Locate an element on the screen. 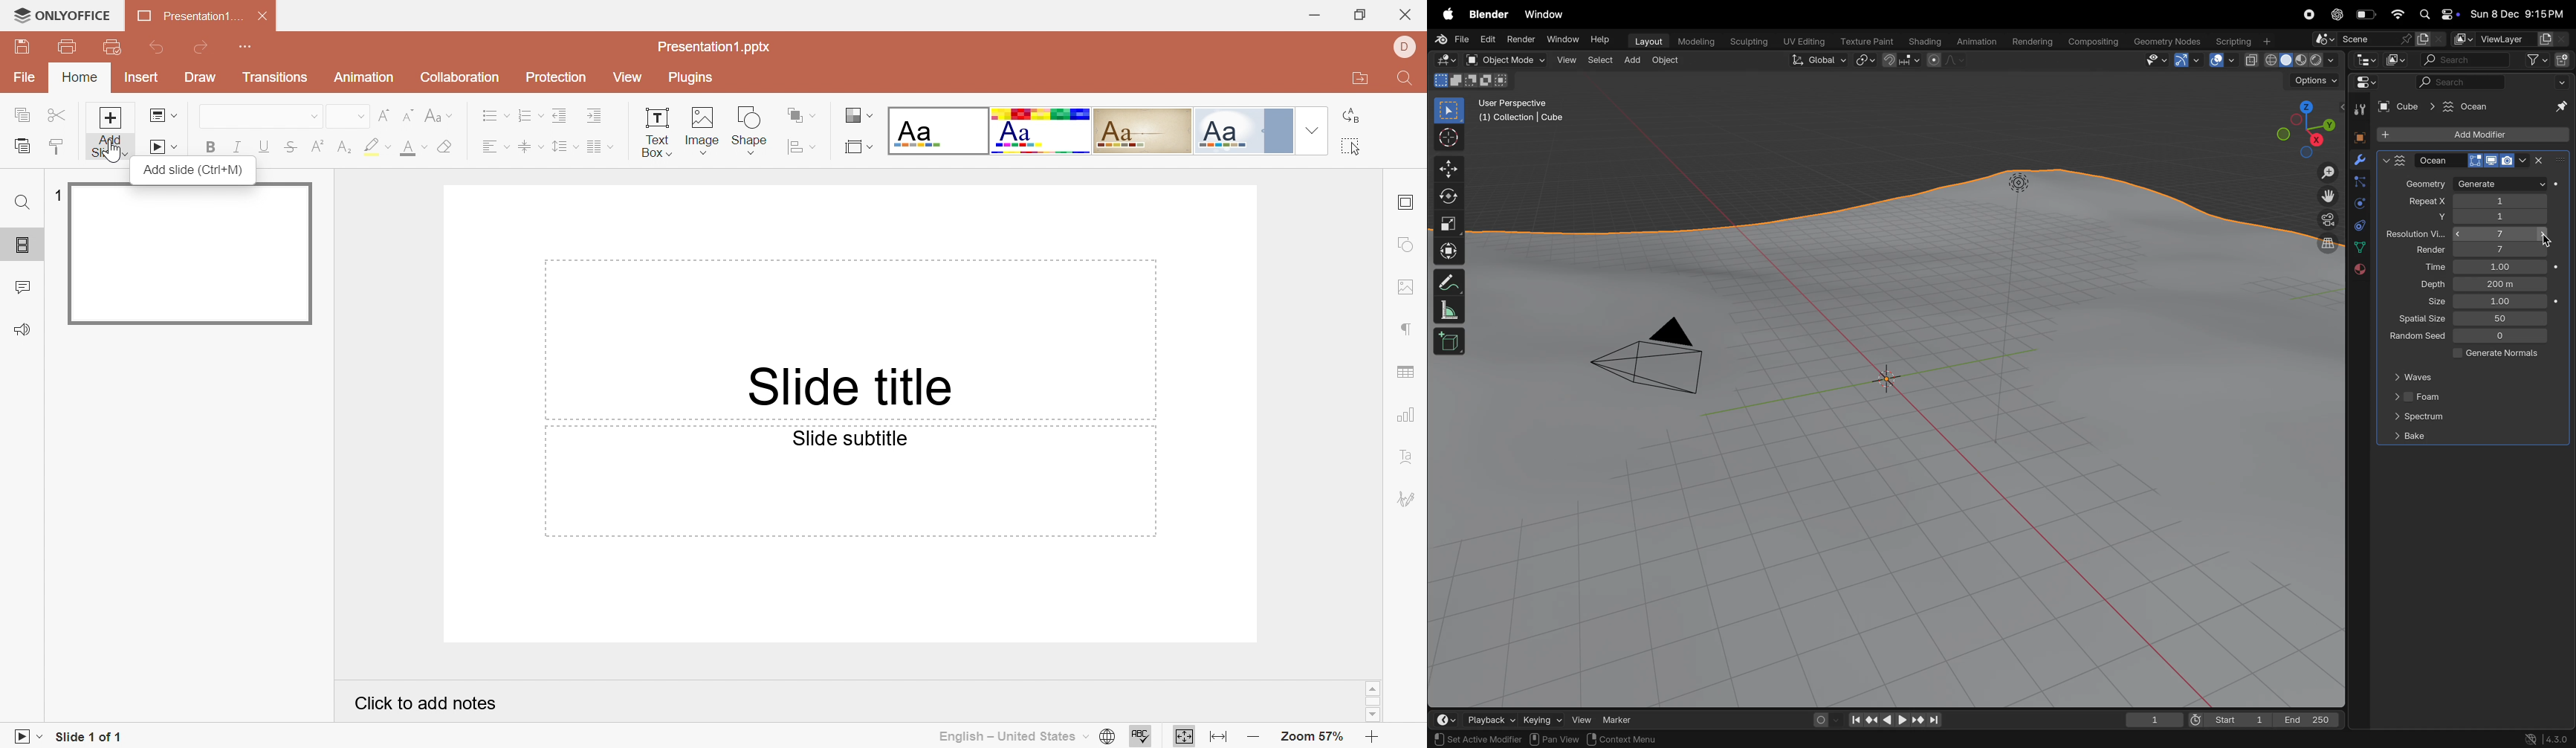 This screenshot has height=756, width=2576. Presentation1.pptx is located at coordinates (716, 47).